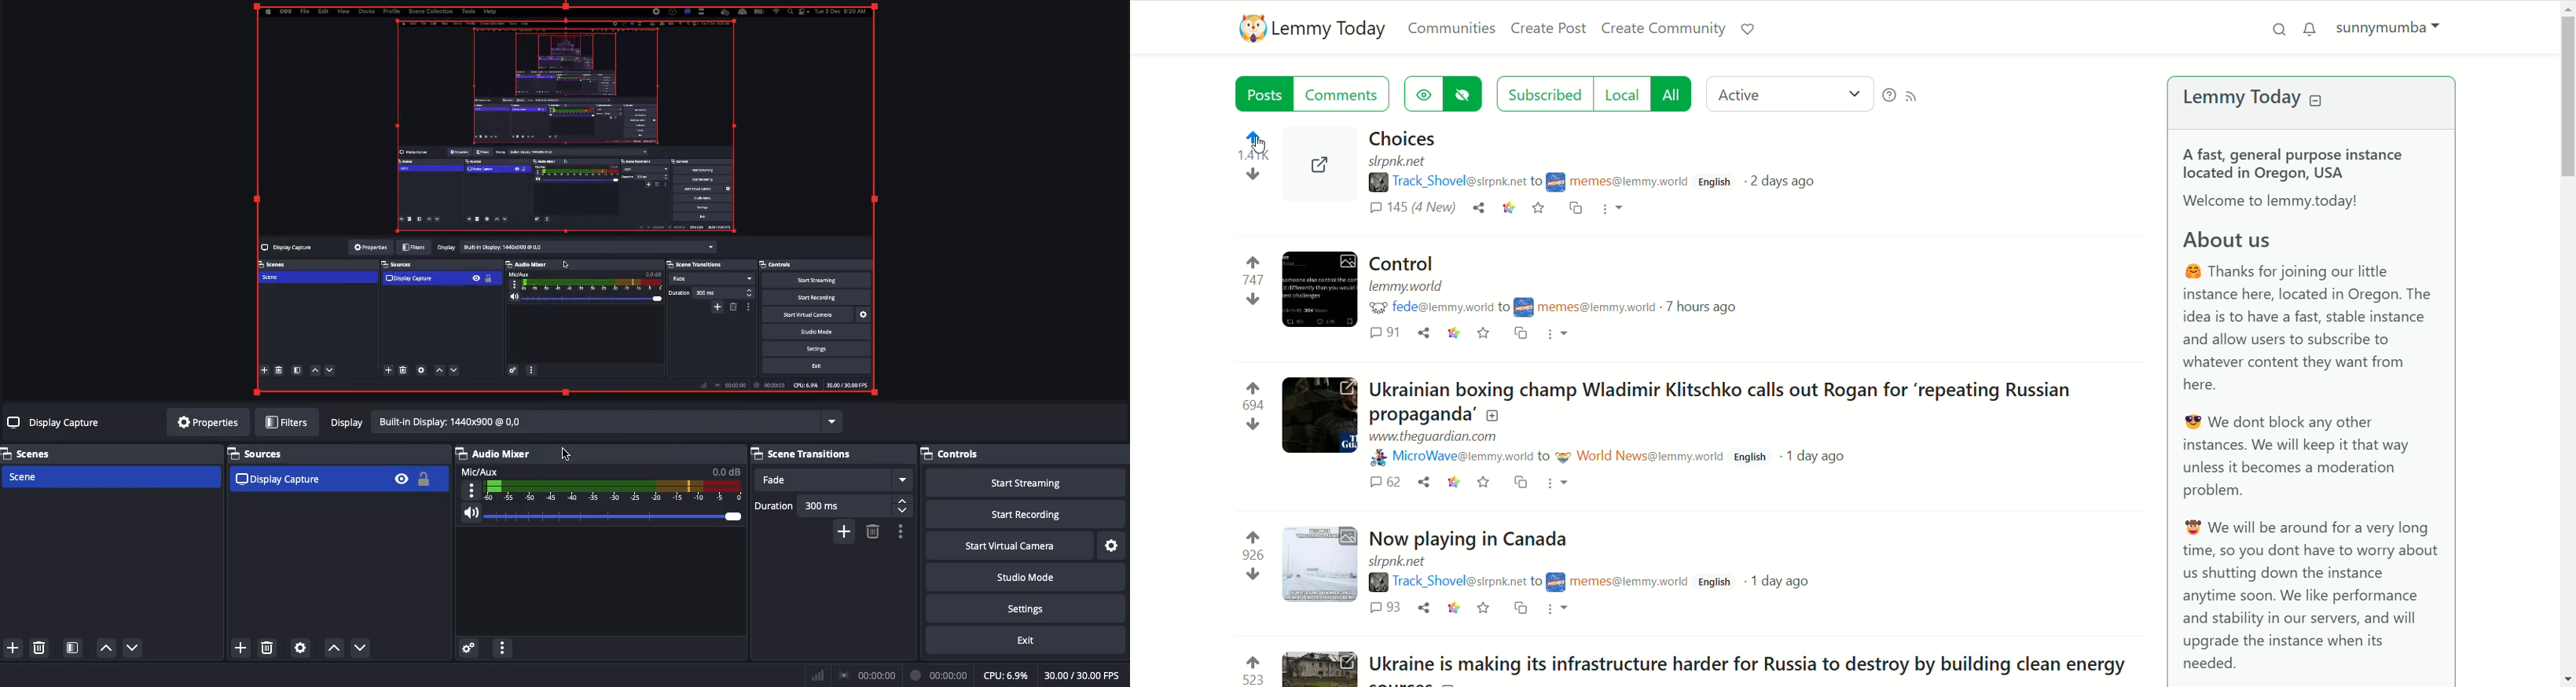 The image size is (2576, 700). I want to click on to, so click(1535, 584).